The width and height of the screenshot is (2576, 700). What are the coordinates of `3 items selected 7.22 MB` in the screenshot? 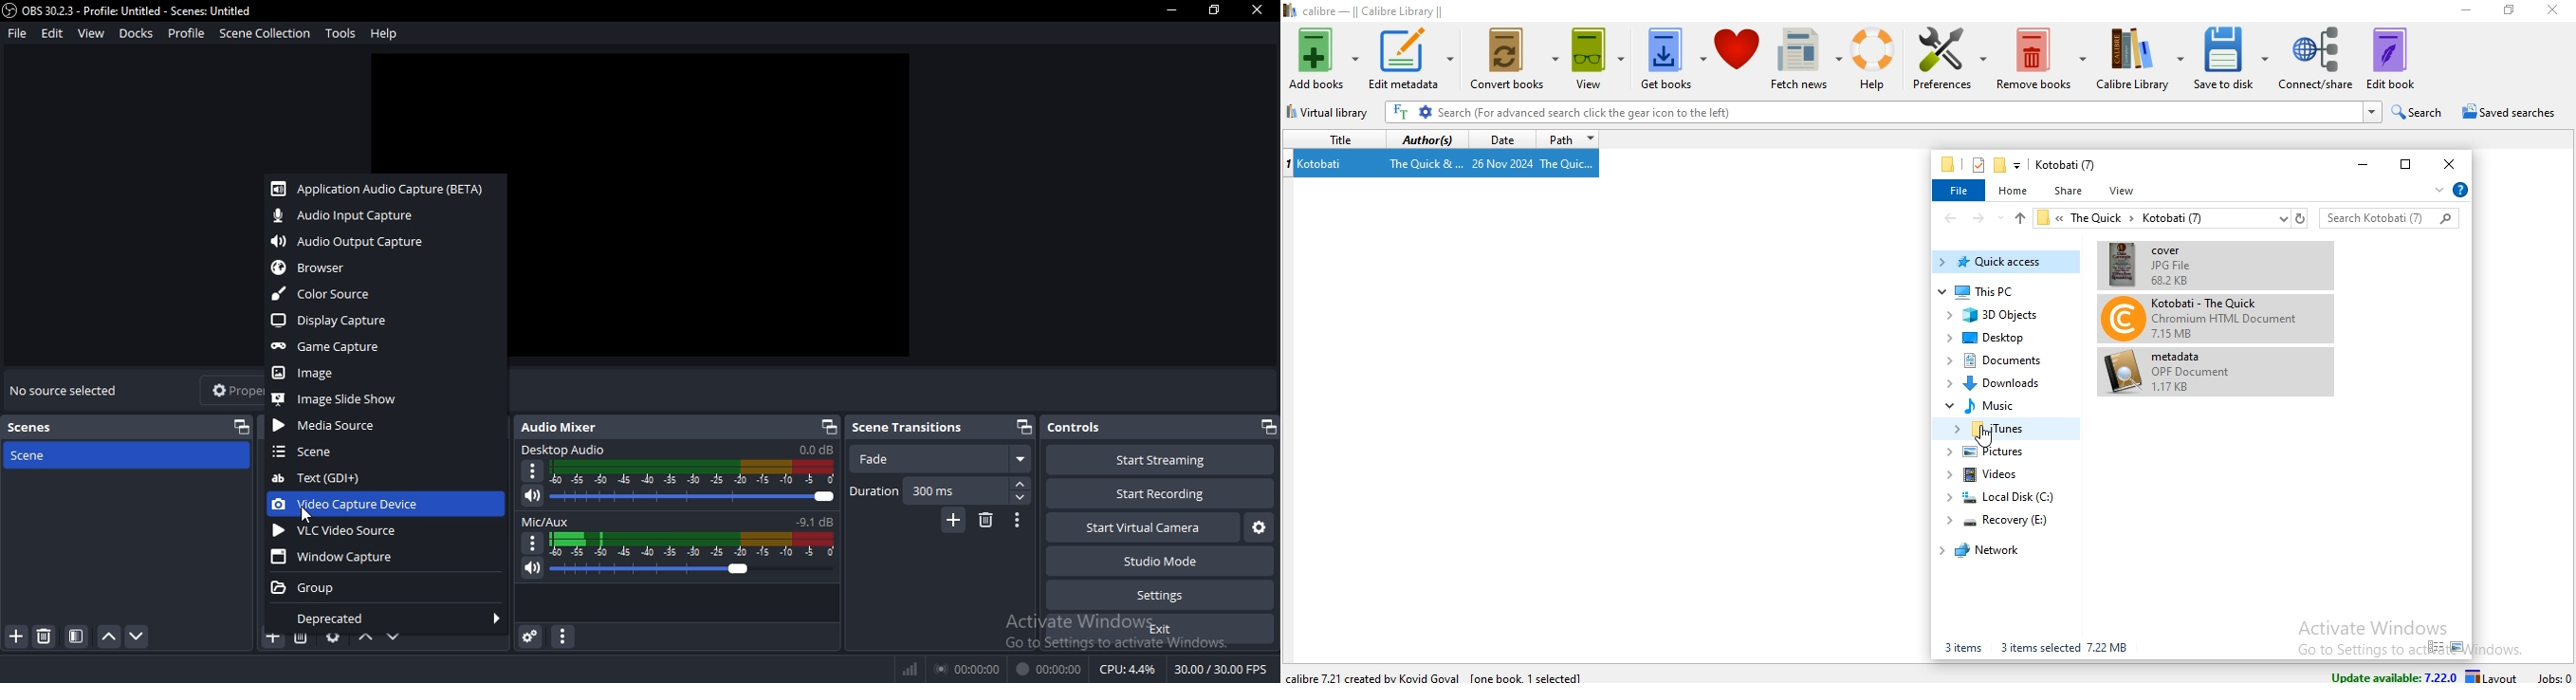 It's located at (2066, 647).